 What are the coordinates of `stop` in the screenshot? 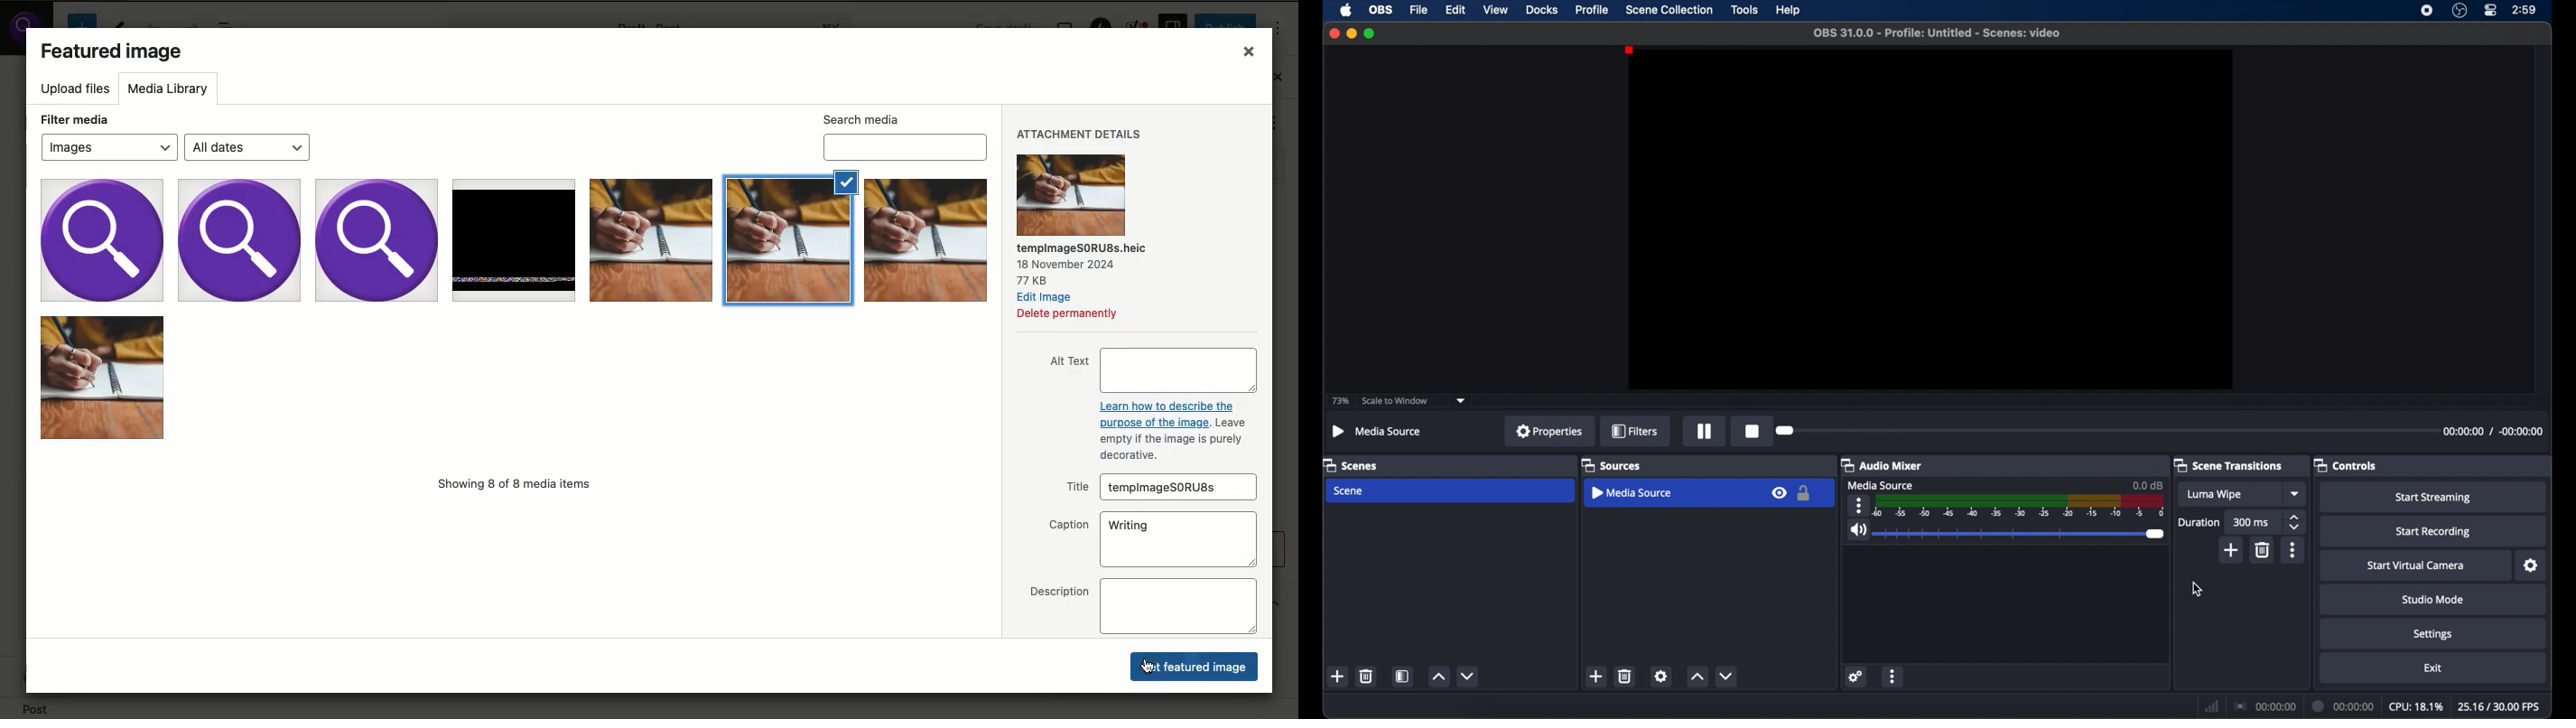 It's located at (1751, 432).